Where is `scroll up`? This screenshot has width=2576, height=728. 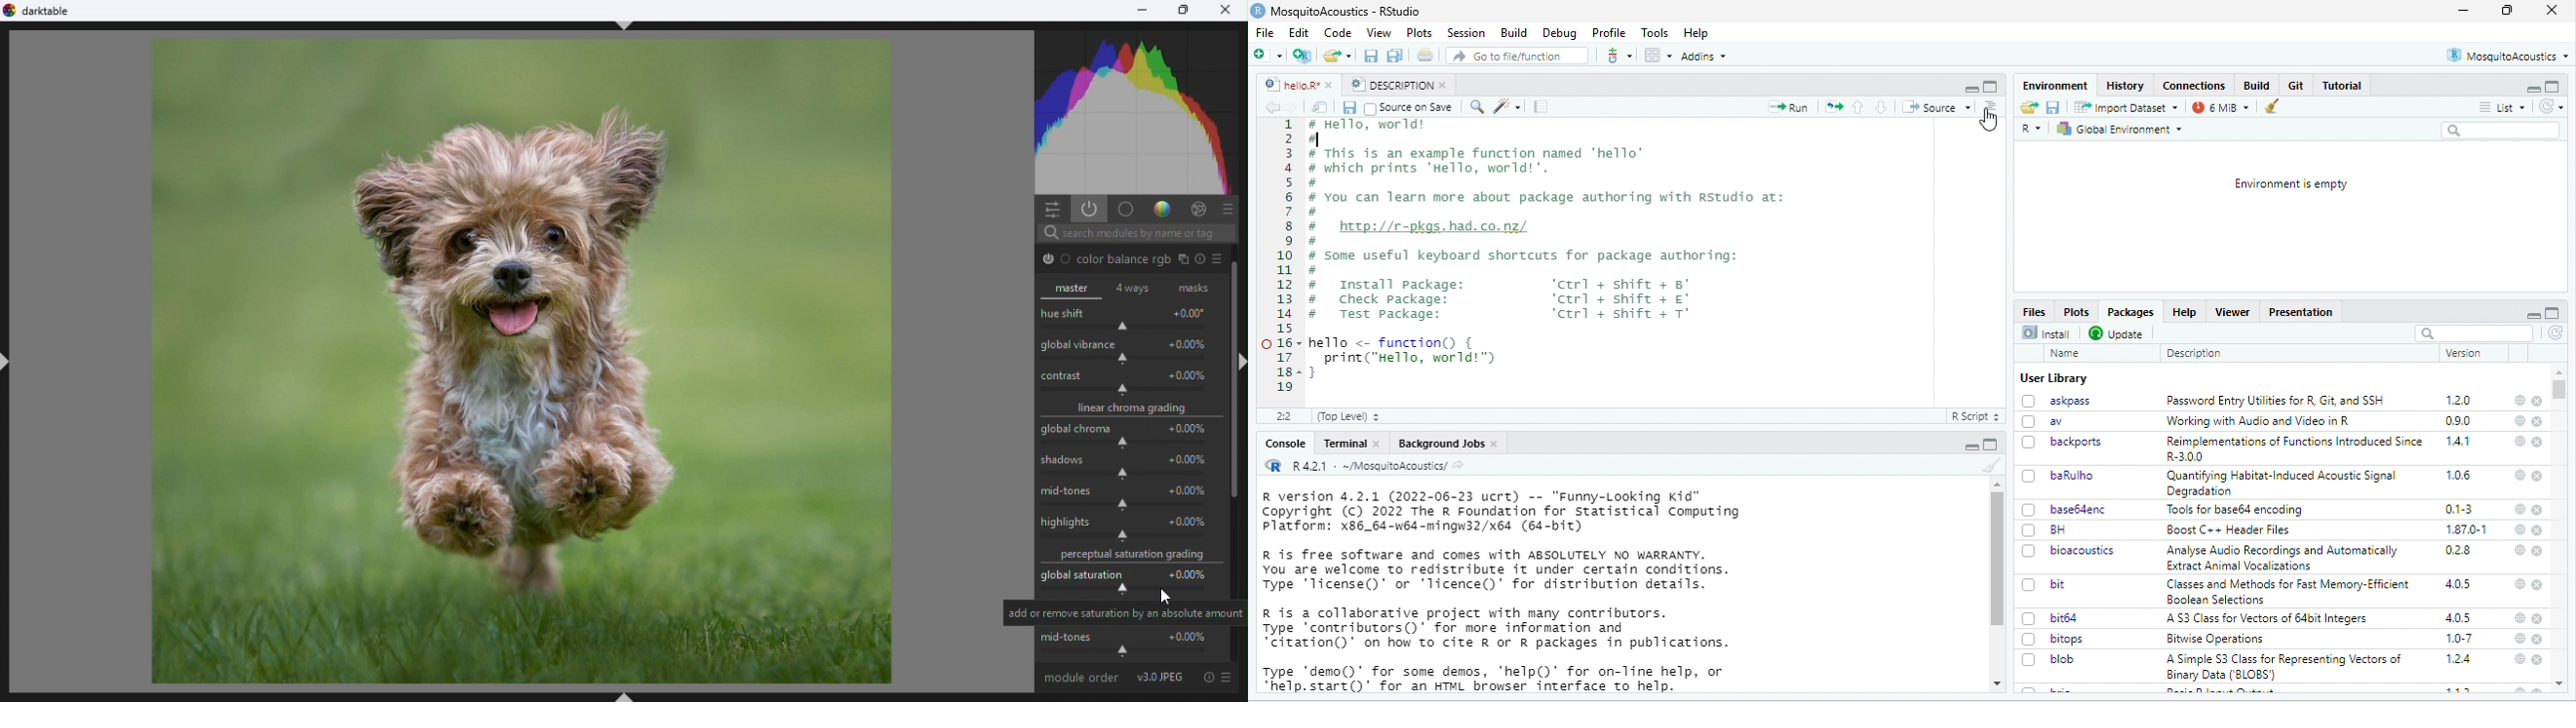
scroll up is located at coordinates (1996, 484).